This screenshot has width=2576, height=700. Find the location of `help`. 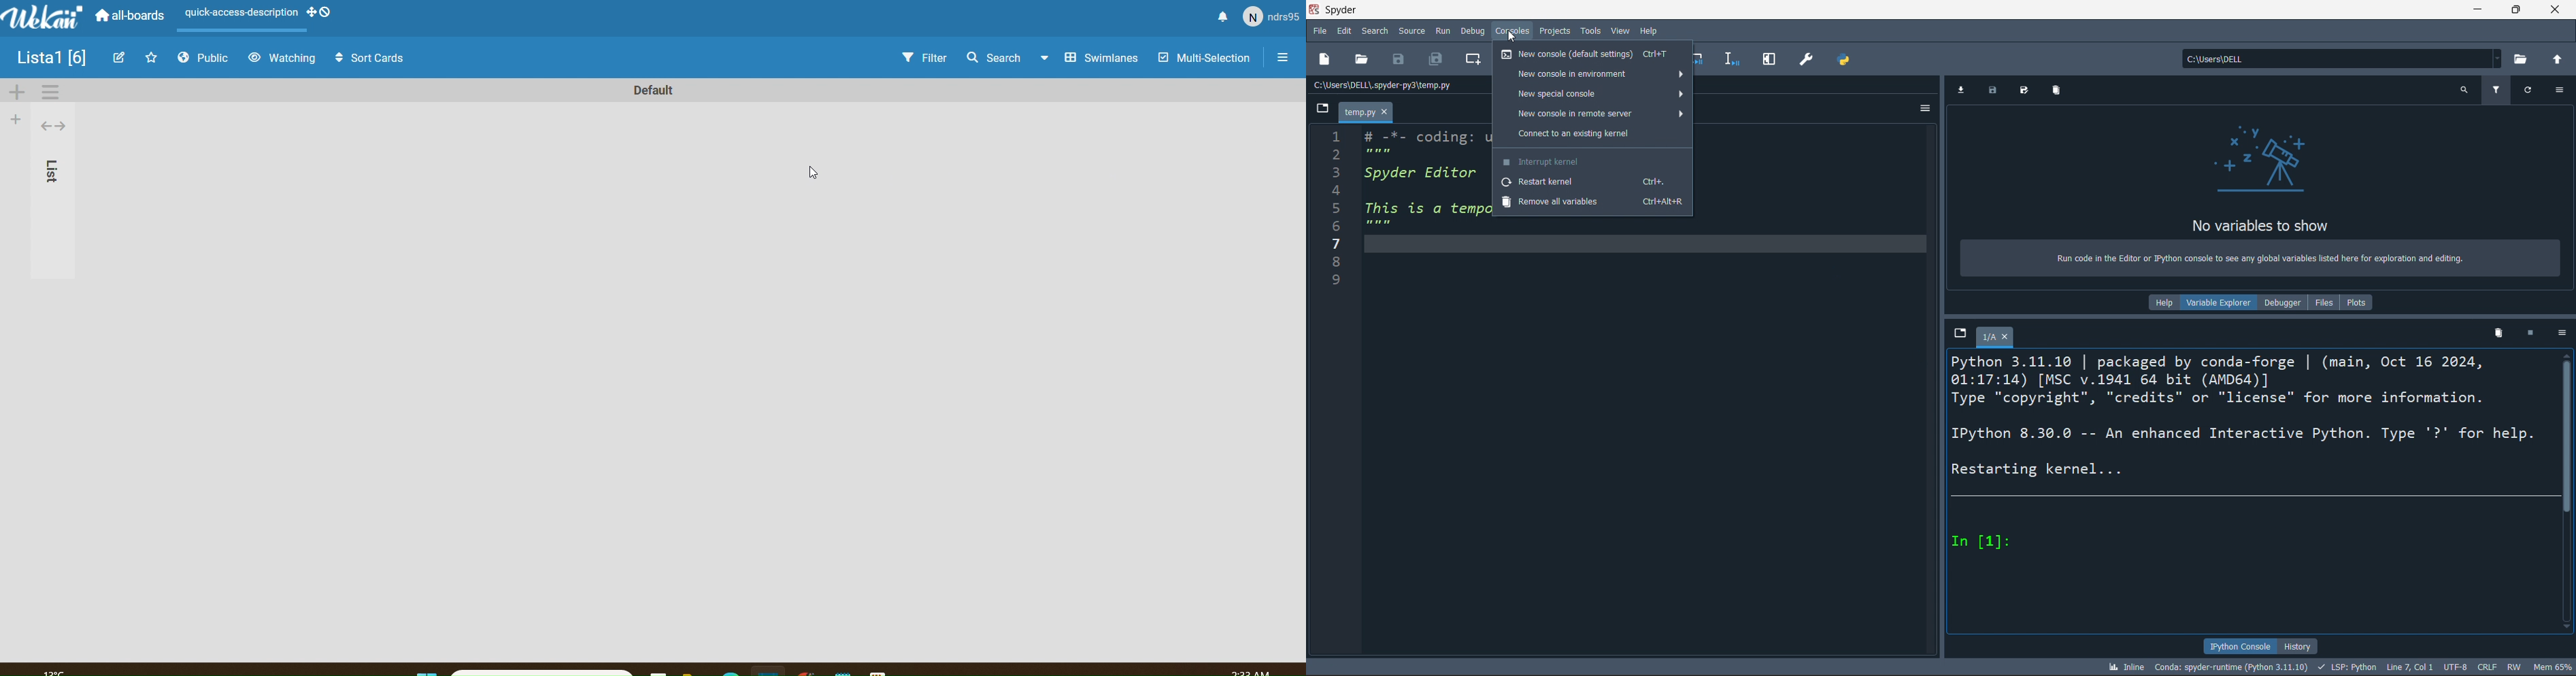

help is located at coordinates (1650, 30).